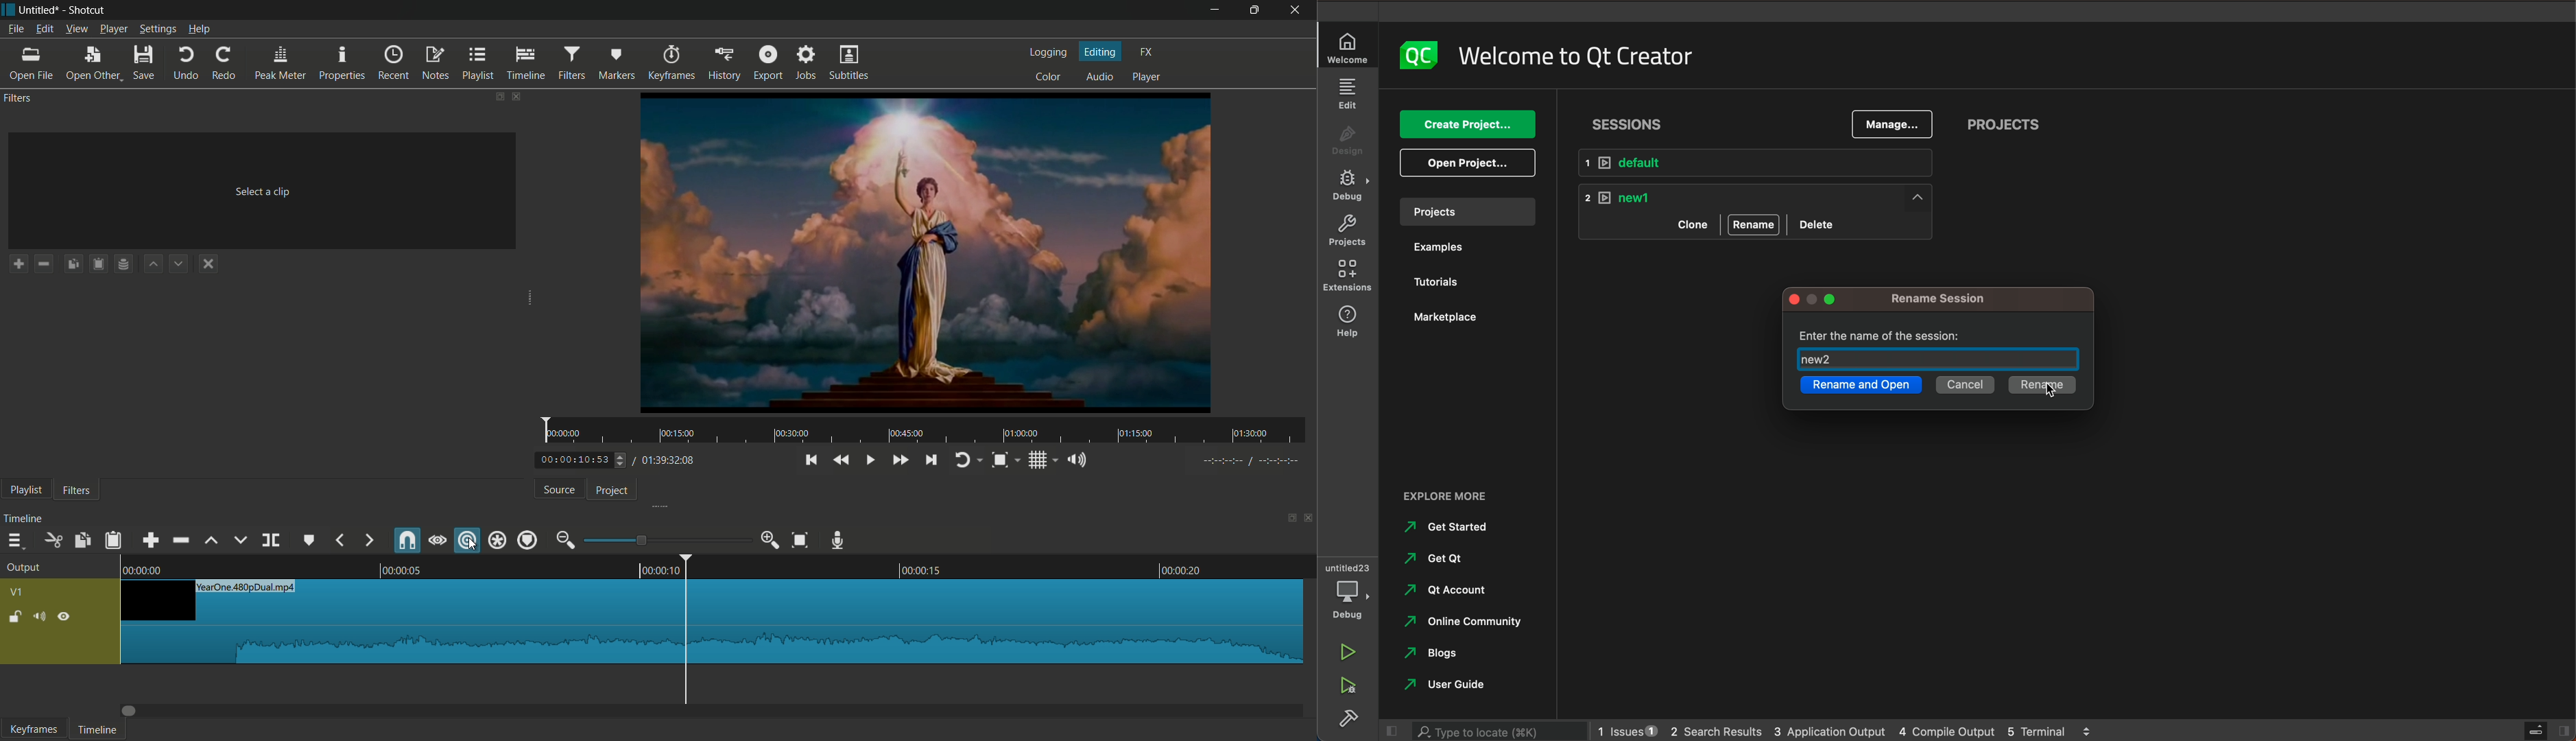  What do you see at coordinates (77, 30) in the screenshot?
I see `view menu` at bounding box center [77, 30].